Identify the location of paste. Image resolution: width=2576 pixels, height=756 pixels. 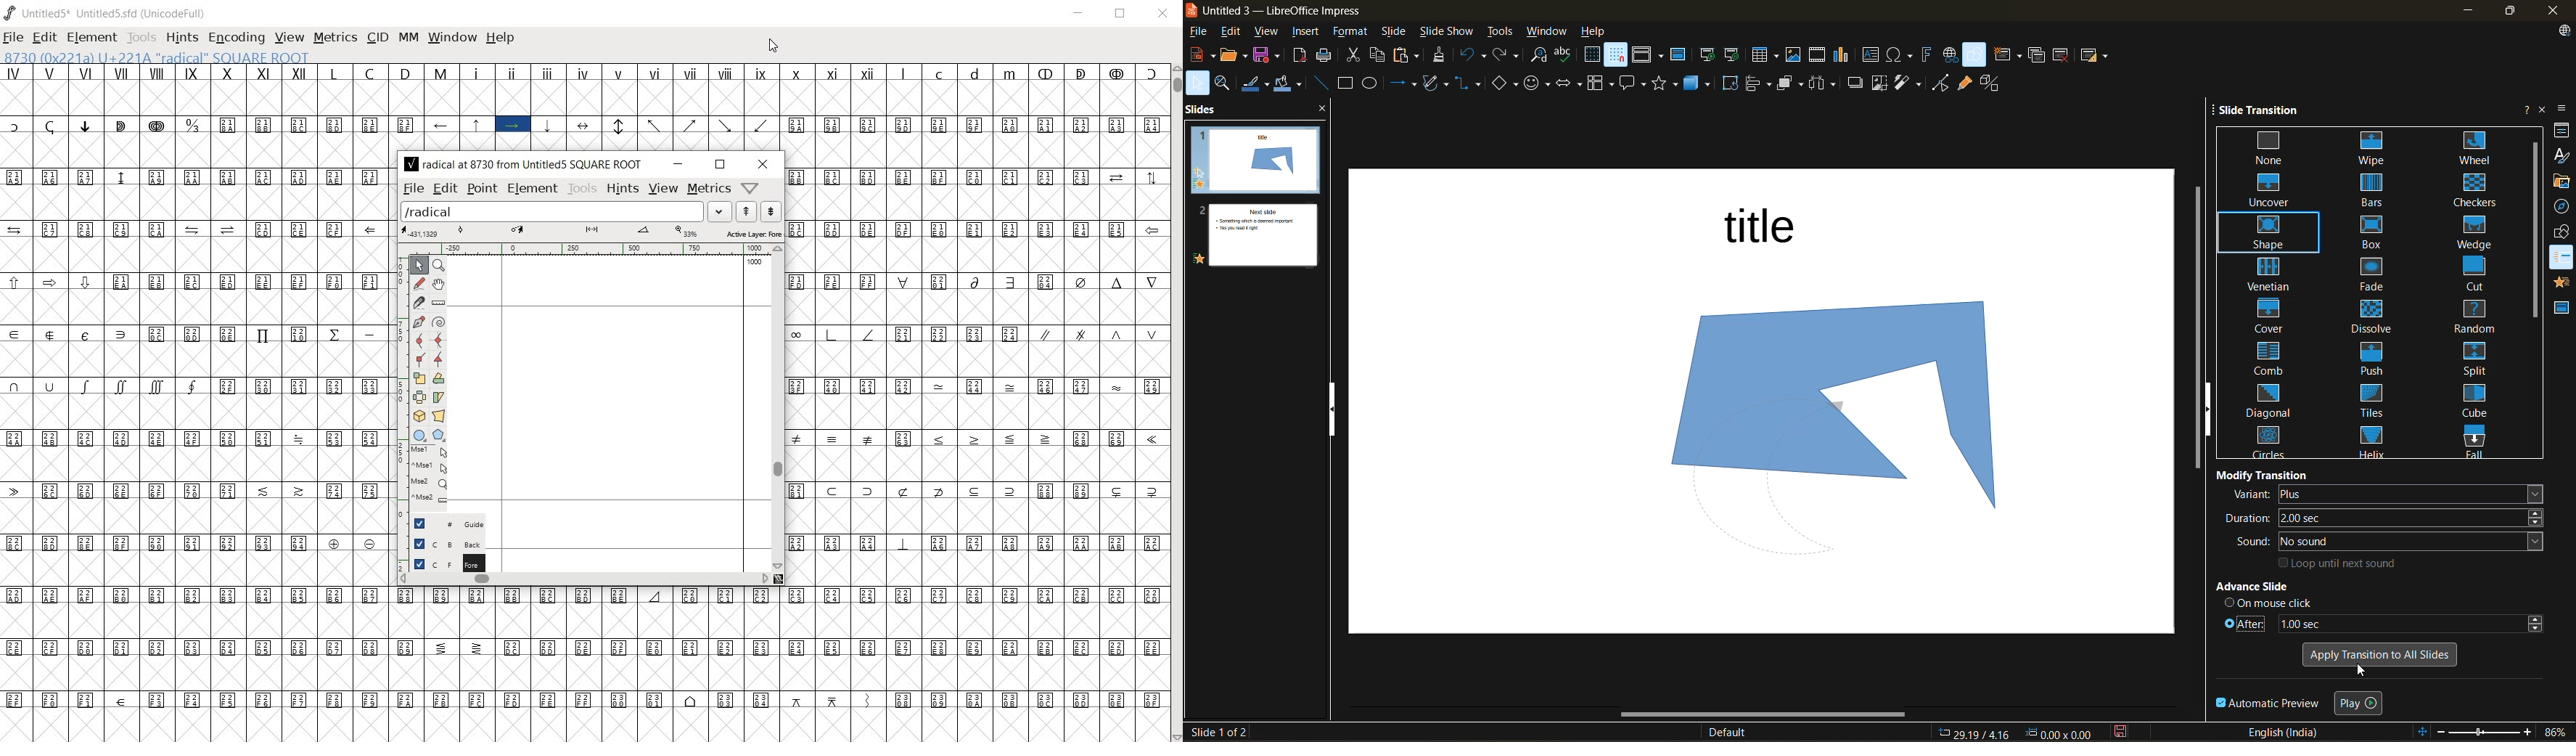
(1407, 56).